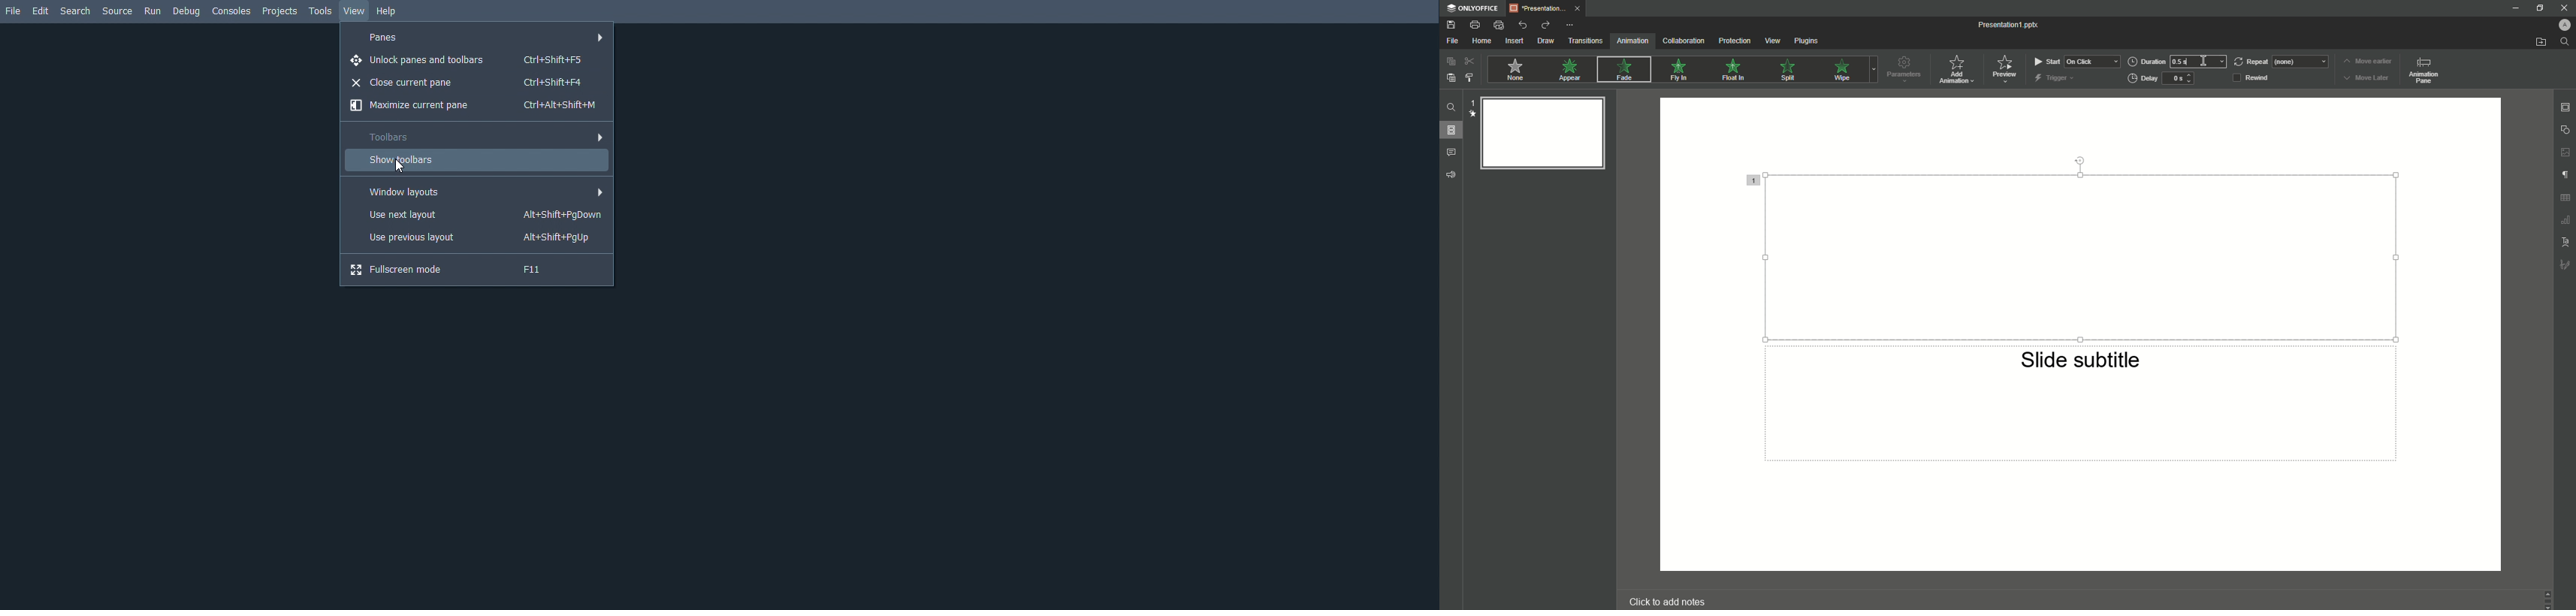  What do you see at coordinates (2075, 61) in the screenshot?
I see `Start` at bounding box center [2075, 61].